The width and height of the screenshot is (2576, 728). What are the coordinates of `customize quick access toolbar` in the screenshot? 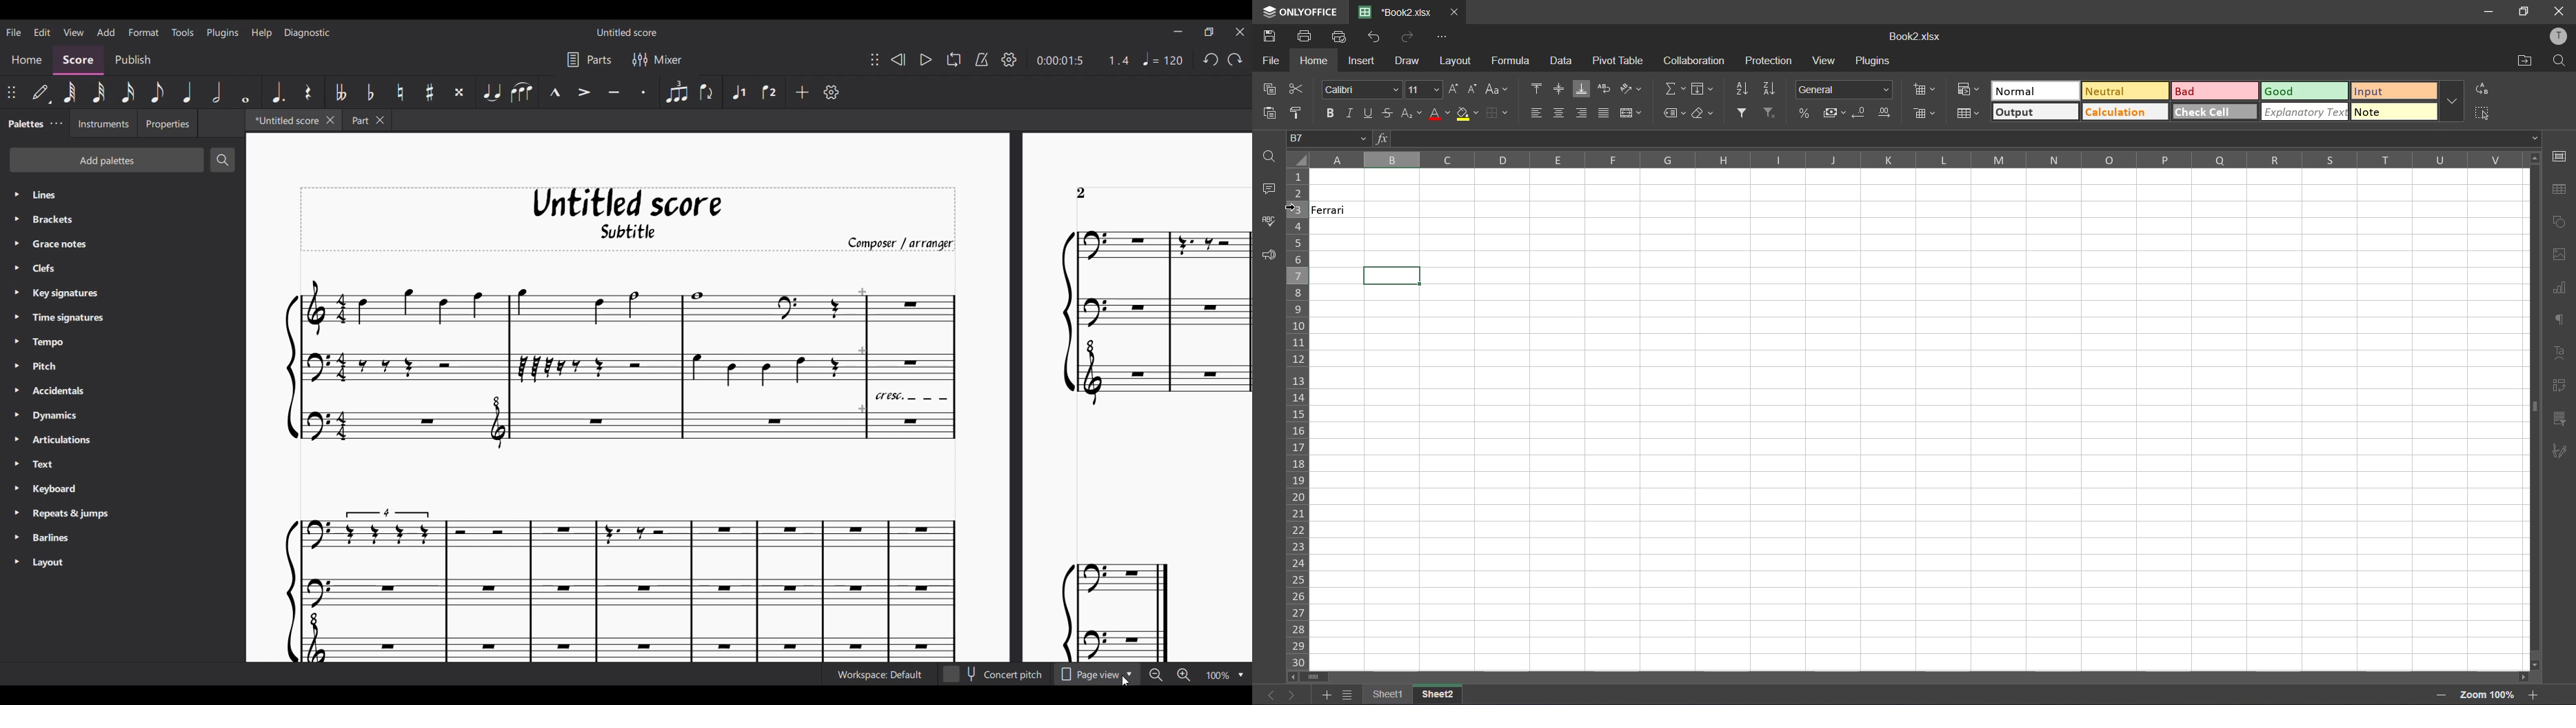 It's located at (1445, 38).